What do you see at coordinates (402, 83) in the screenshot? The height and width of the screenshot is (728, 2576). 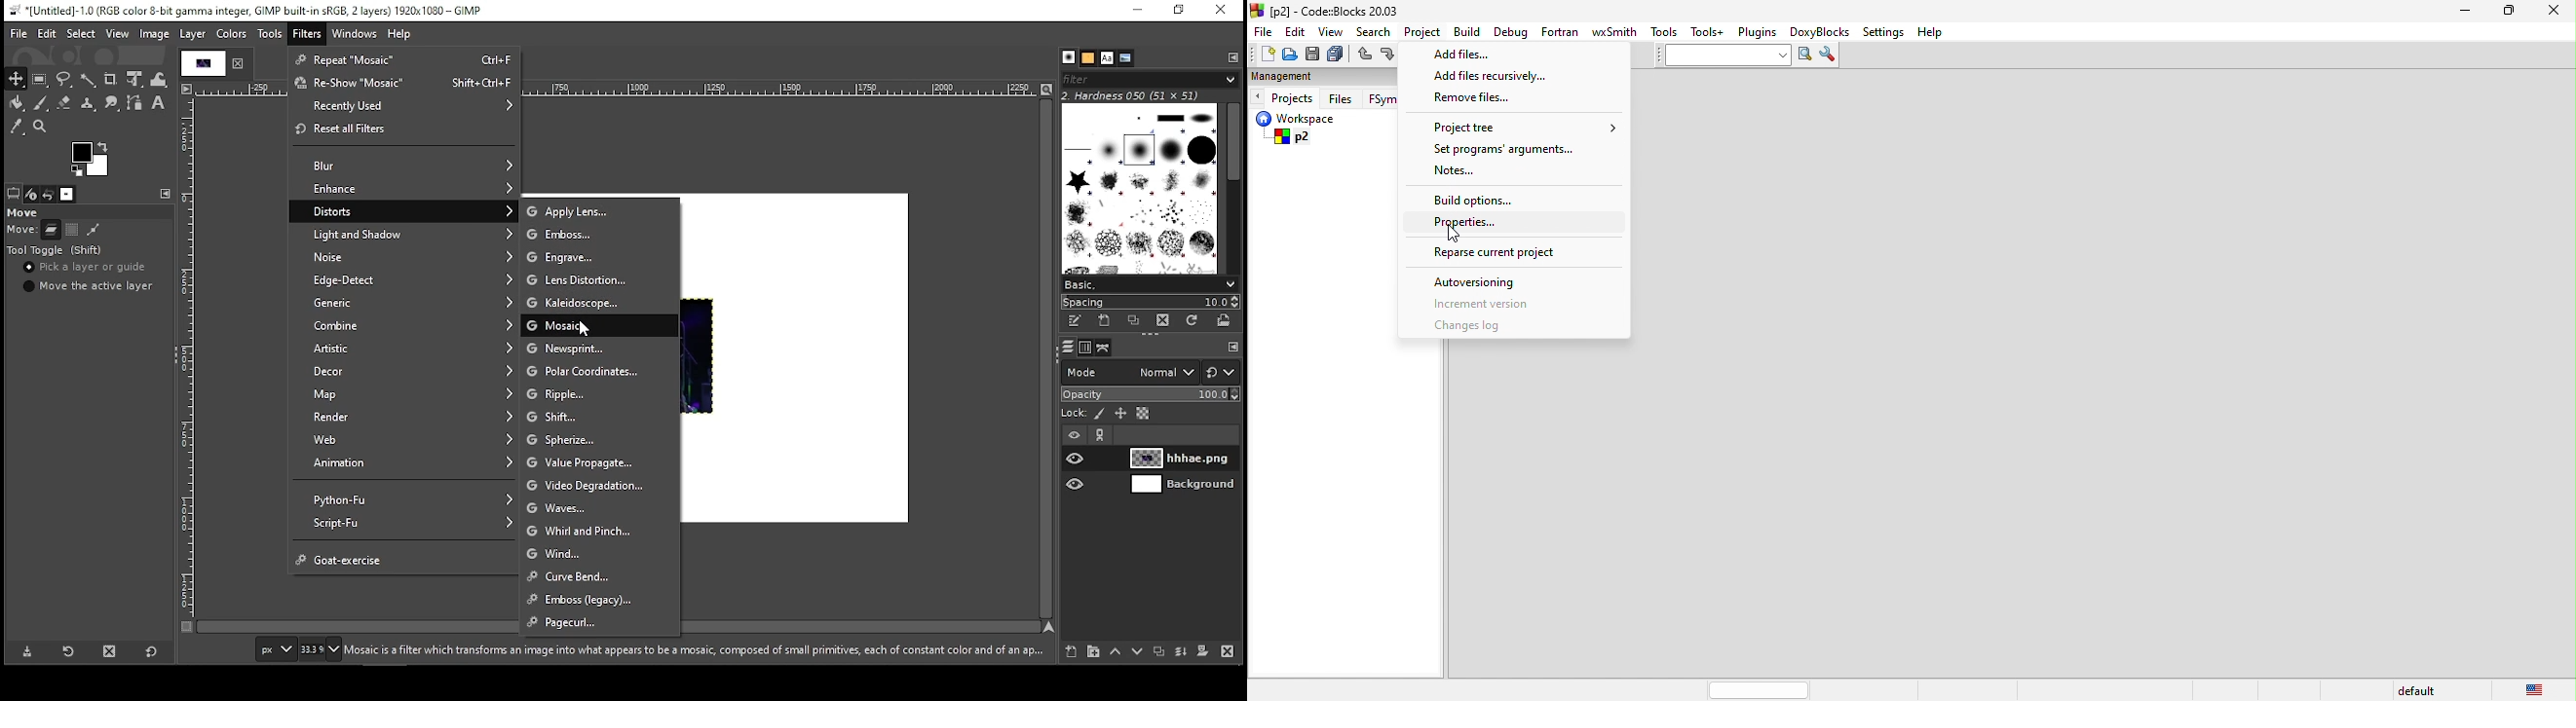 I see `reshow` at bounding box center [402, 83].